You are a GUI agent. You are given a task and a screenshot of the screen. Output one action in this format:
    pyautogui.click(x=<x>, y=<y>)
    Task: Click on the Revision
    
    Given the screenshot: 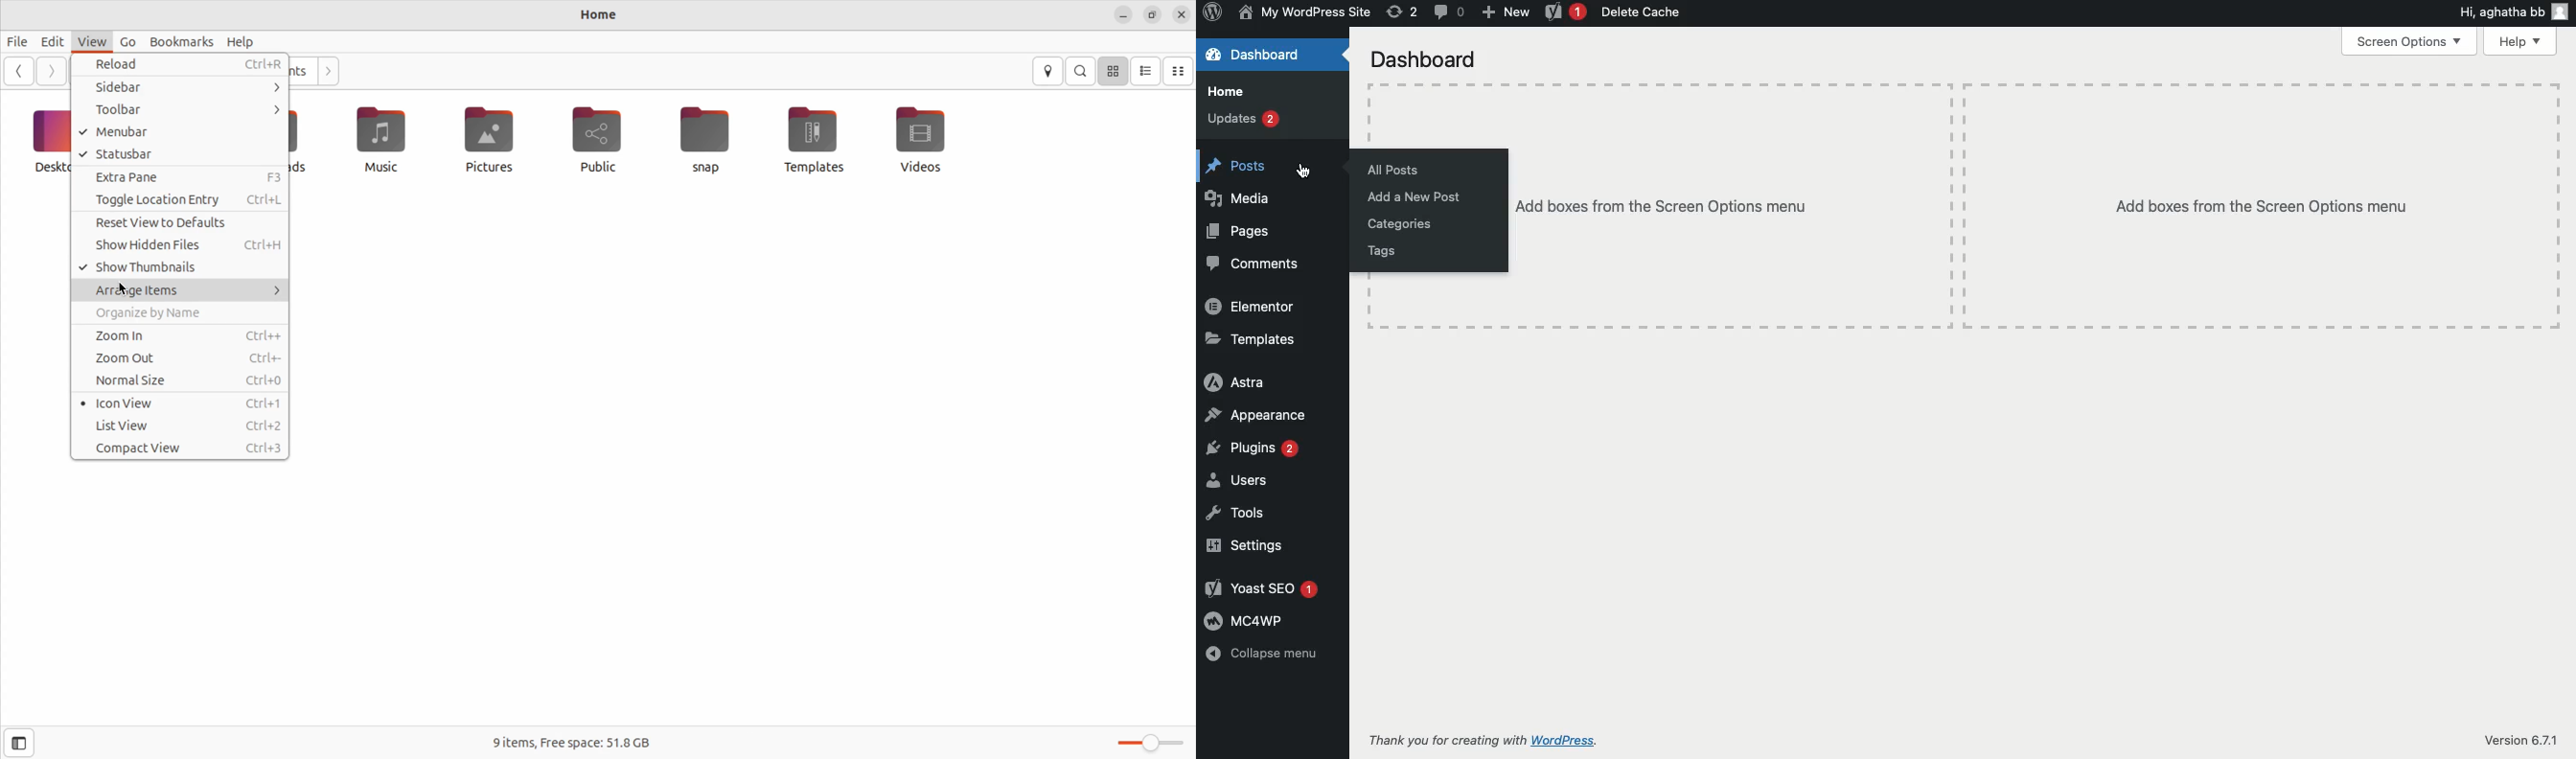 What is the action you would take?
    pyautogui.click(x=1400, y=13)
    